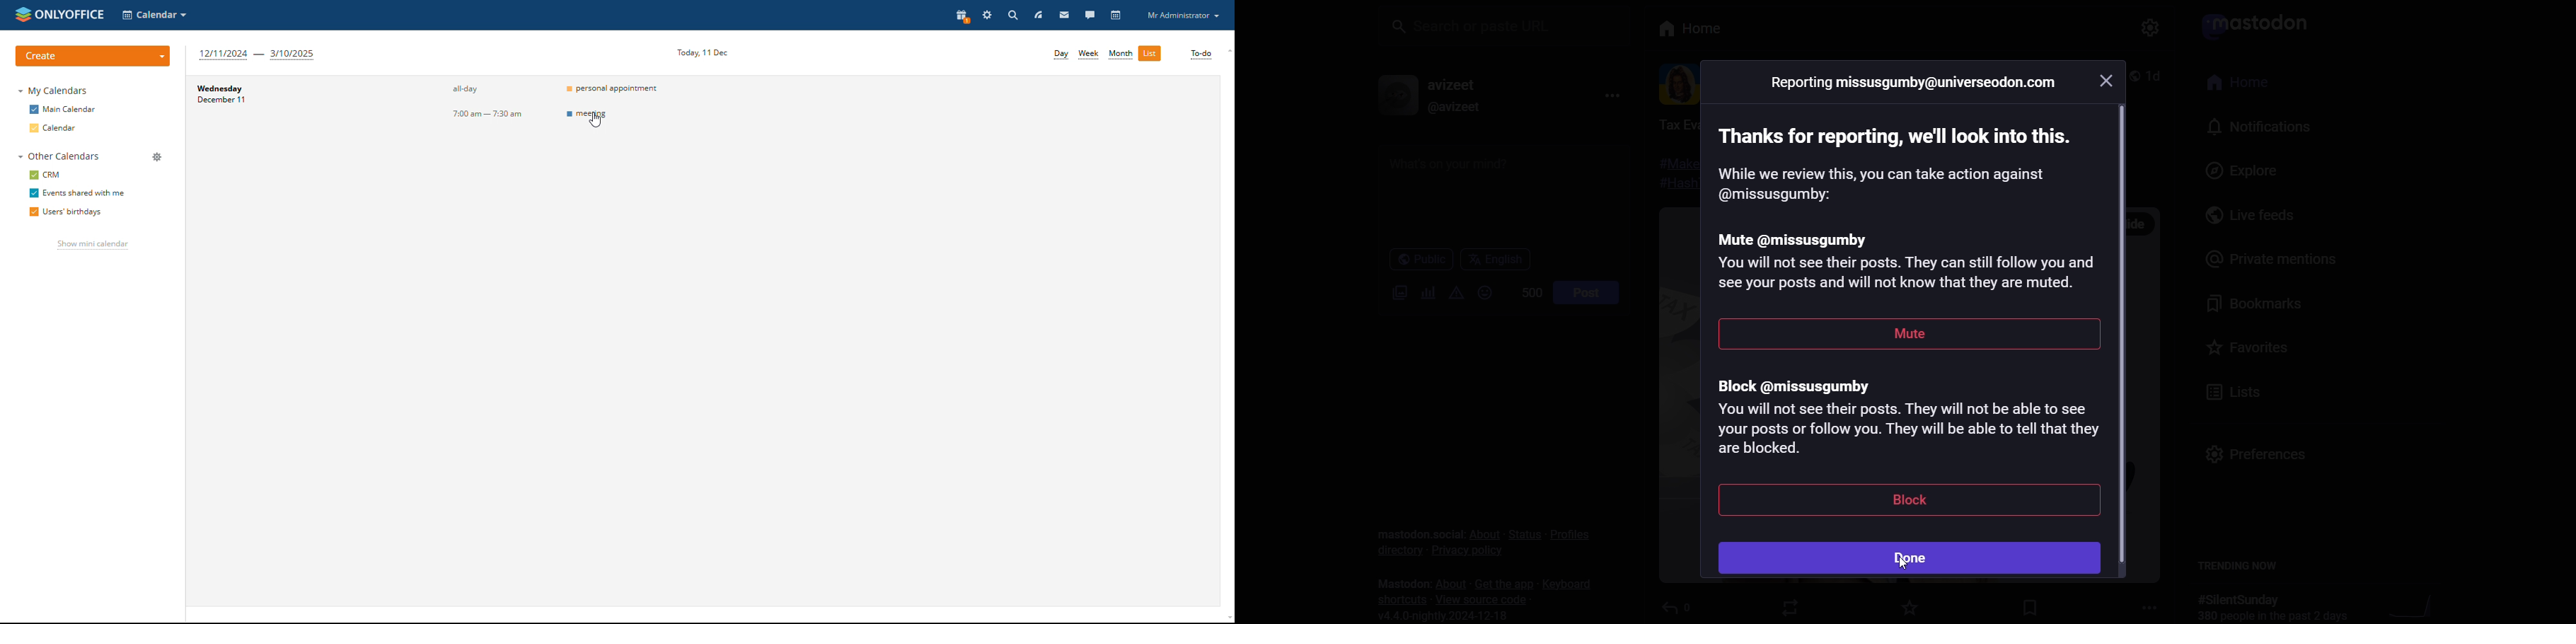 This screenshot has width=2576, height=644. What do you see at coordinates (598, 120) in the screenshot?
I see `cursor` at bounding box center [598, 120].